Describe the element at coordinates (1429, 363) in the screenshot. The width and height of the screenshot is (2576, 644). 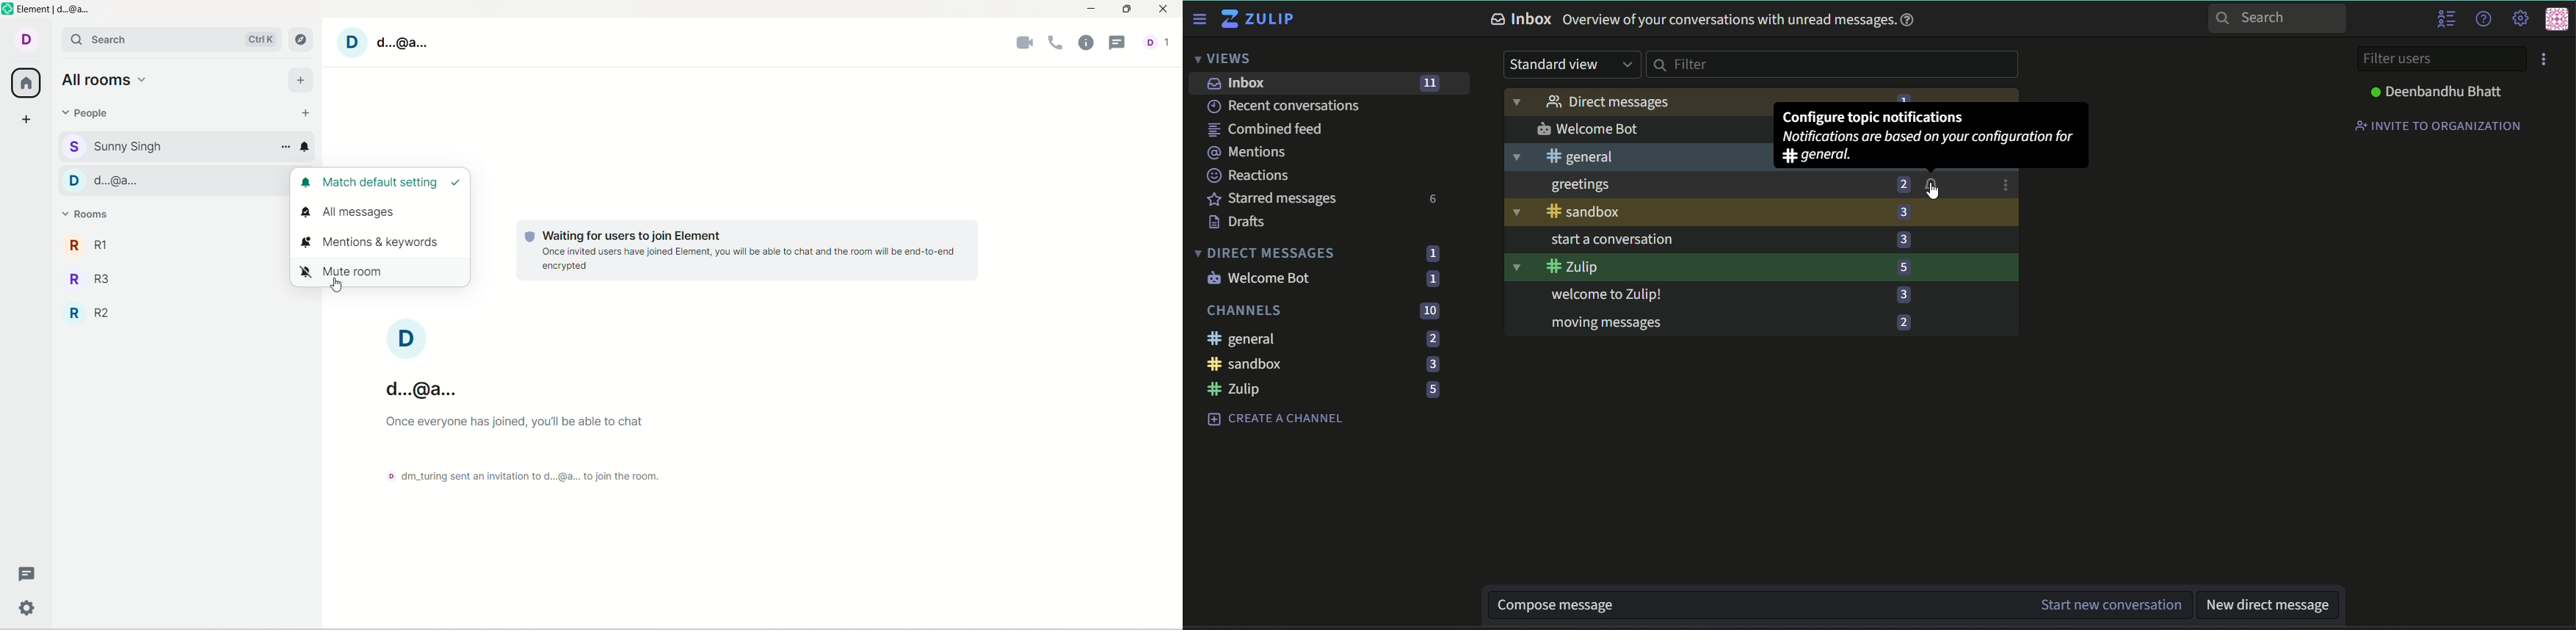
I see `Numbers` at that location.